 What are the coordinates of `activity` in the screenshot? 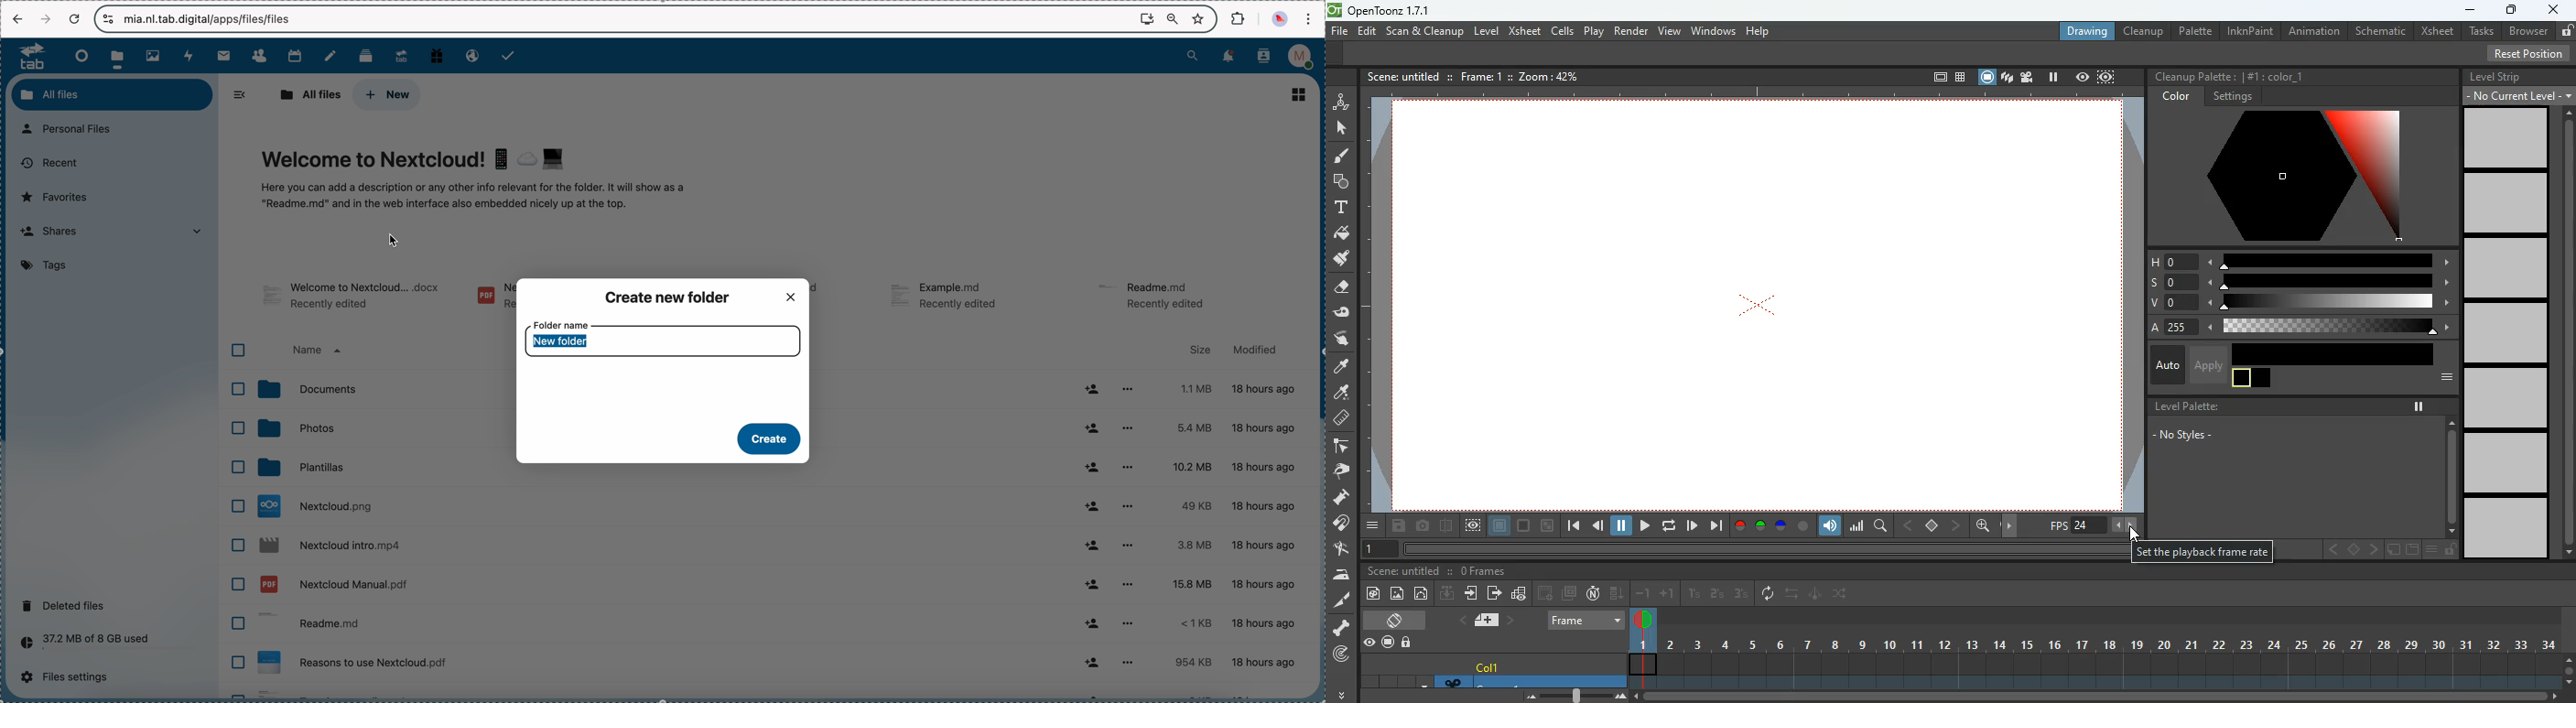 It's located at (190, 55).